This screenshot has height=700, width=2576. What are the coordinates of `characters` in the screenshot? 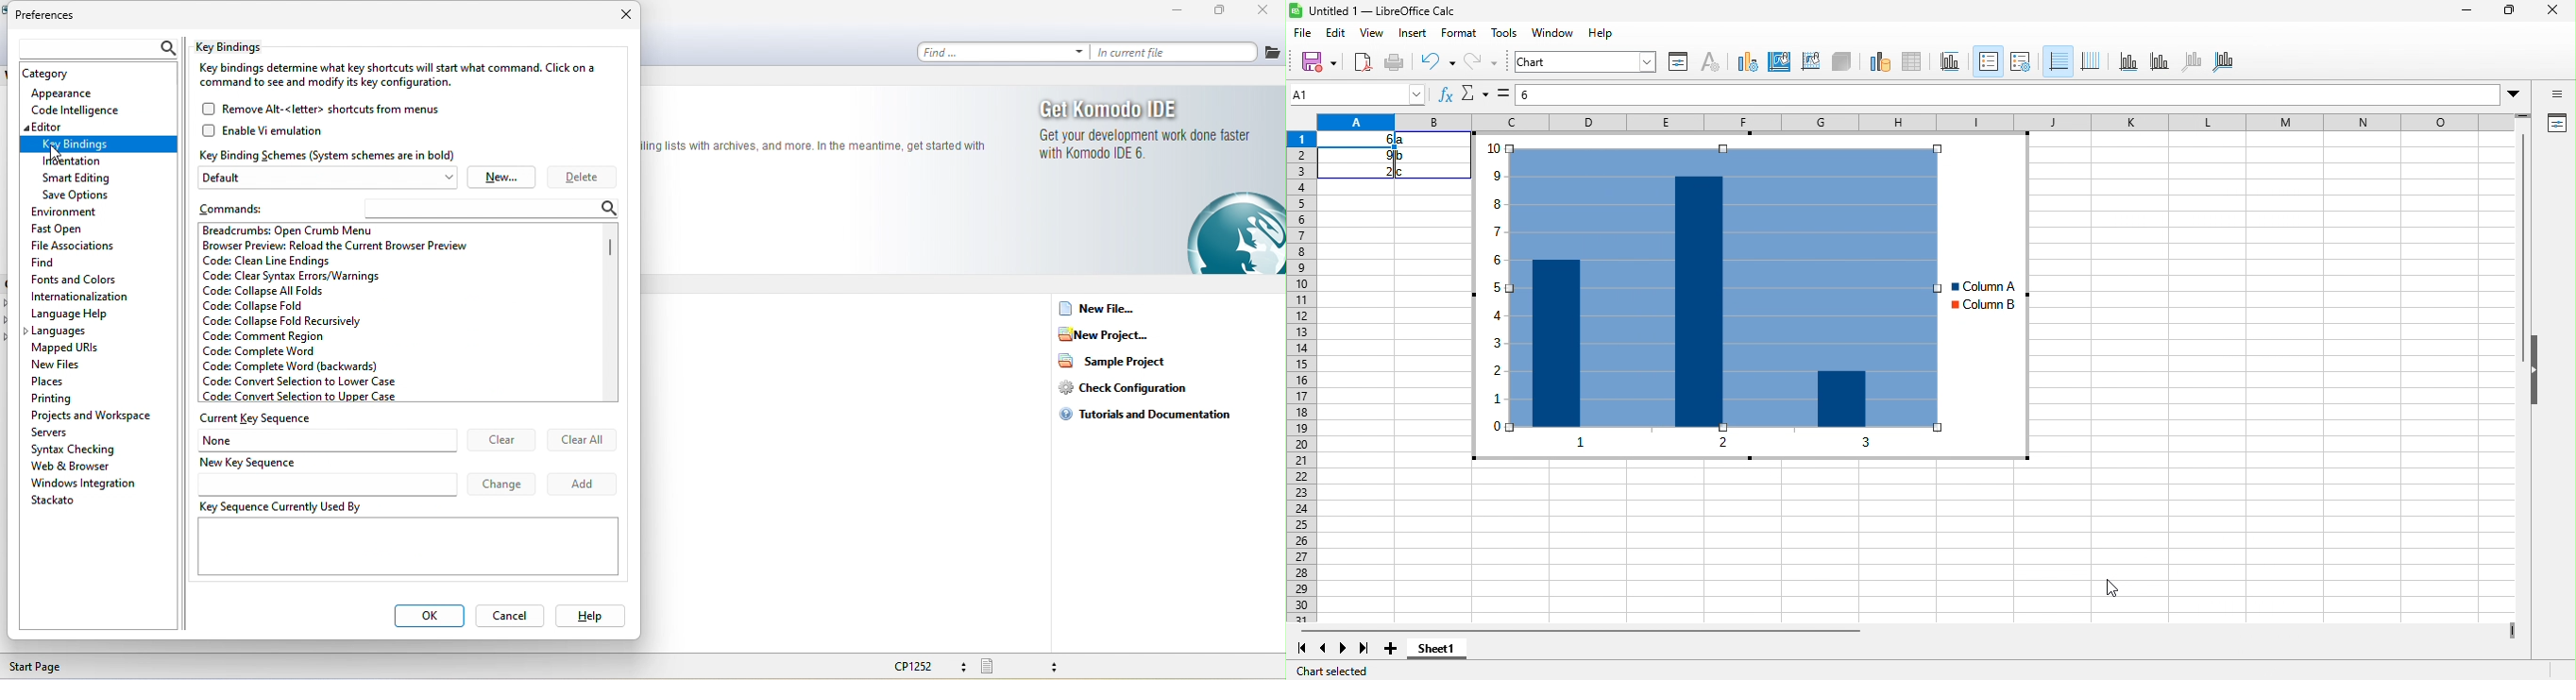 It's located at (1709, 60).